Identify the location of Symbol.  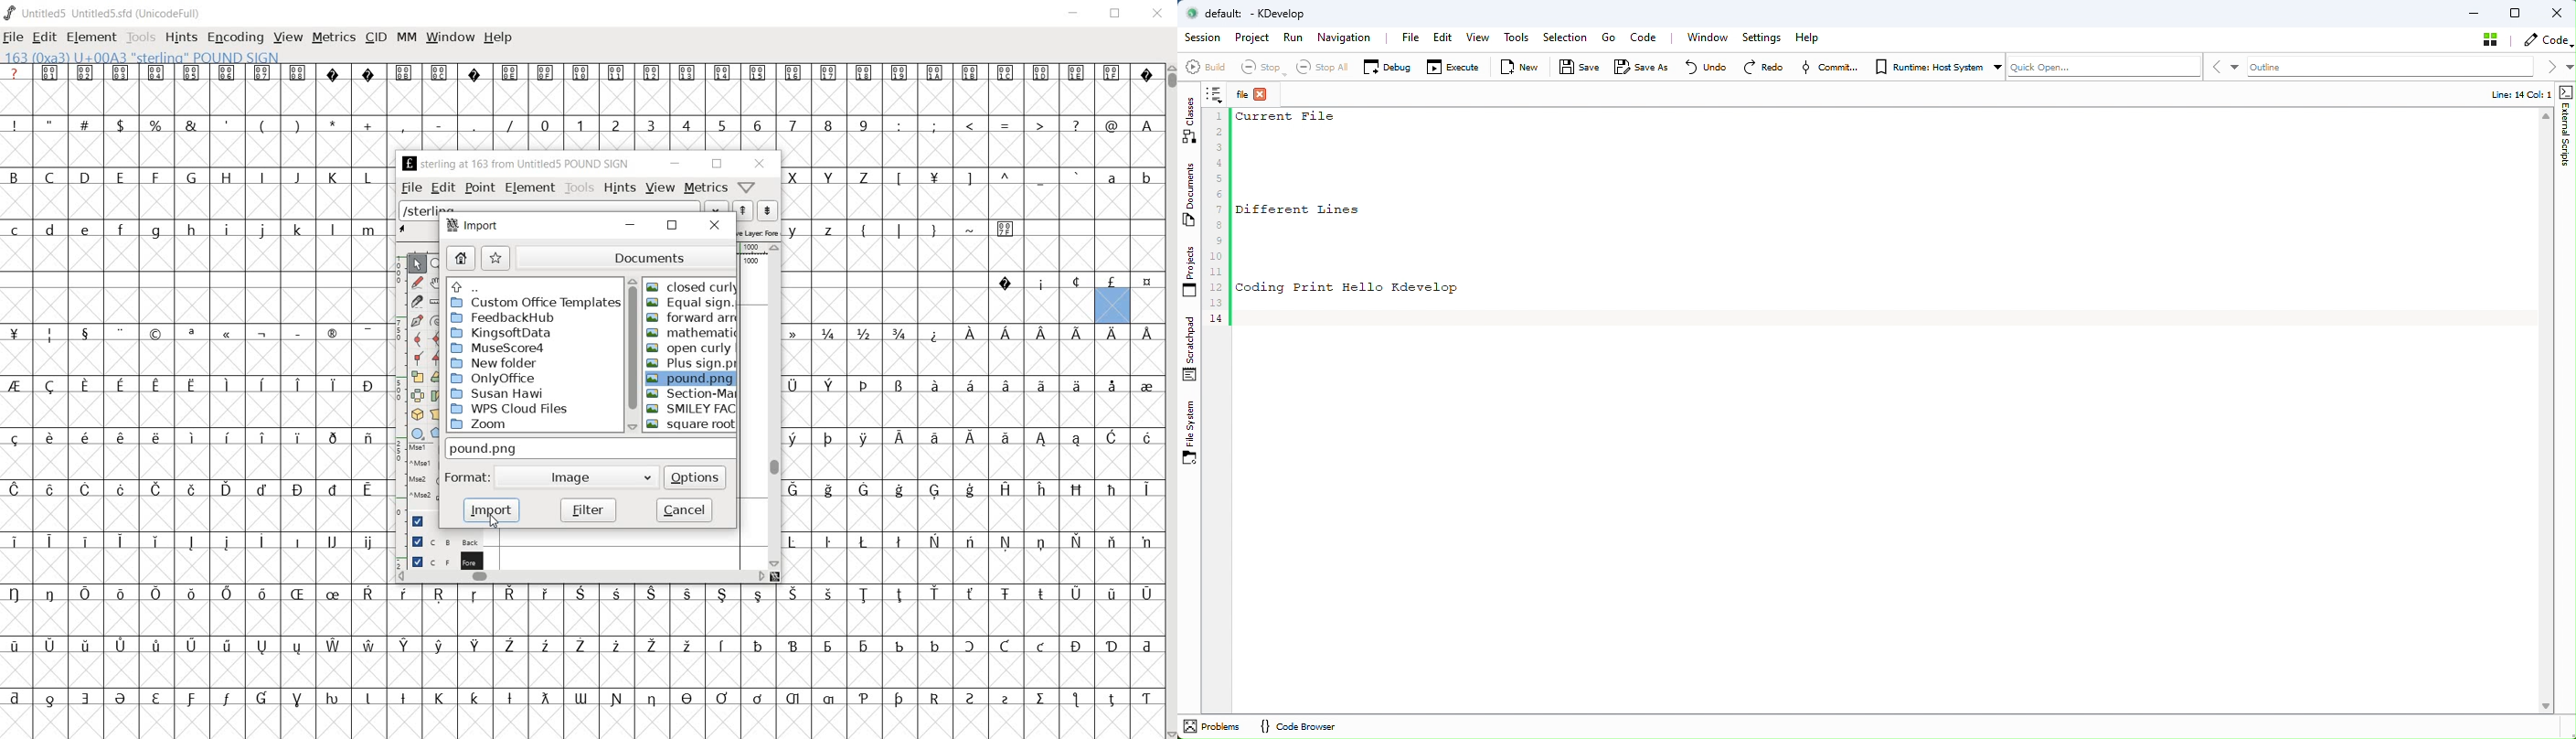
(725, 73).